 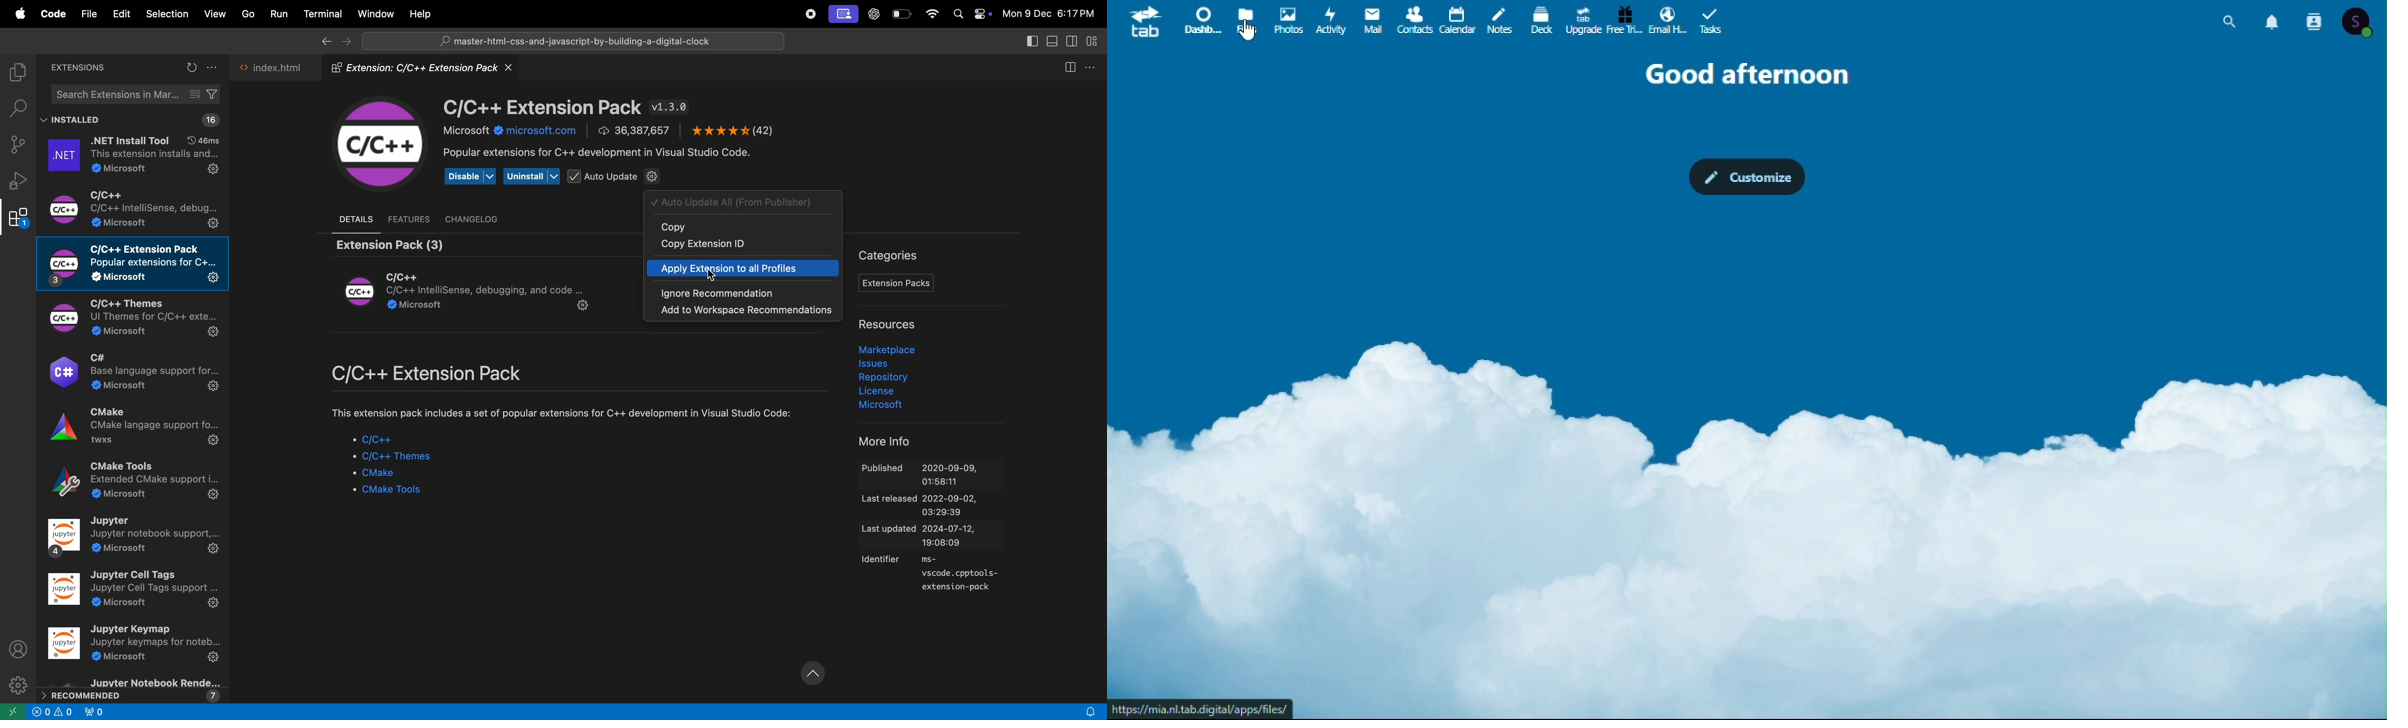 I want to click on uninstall, so click(x=532, y=176).